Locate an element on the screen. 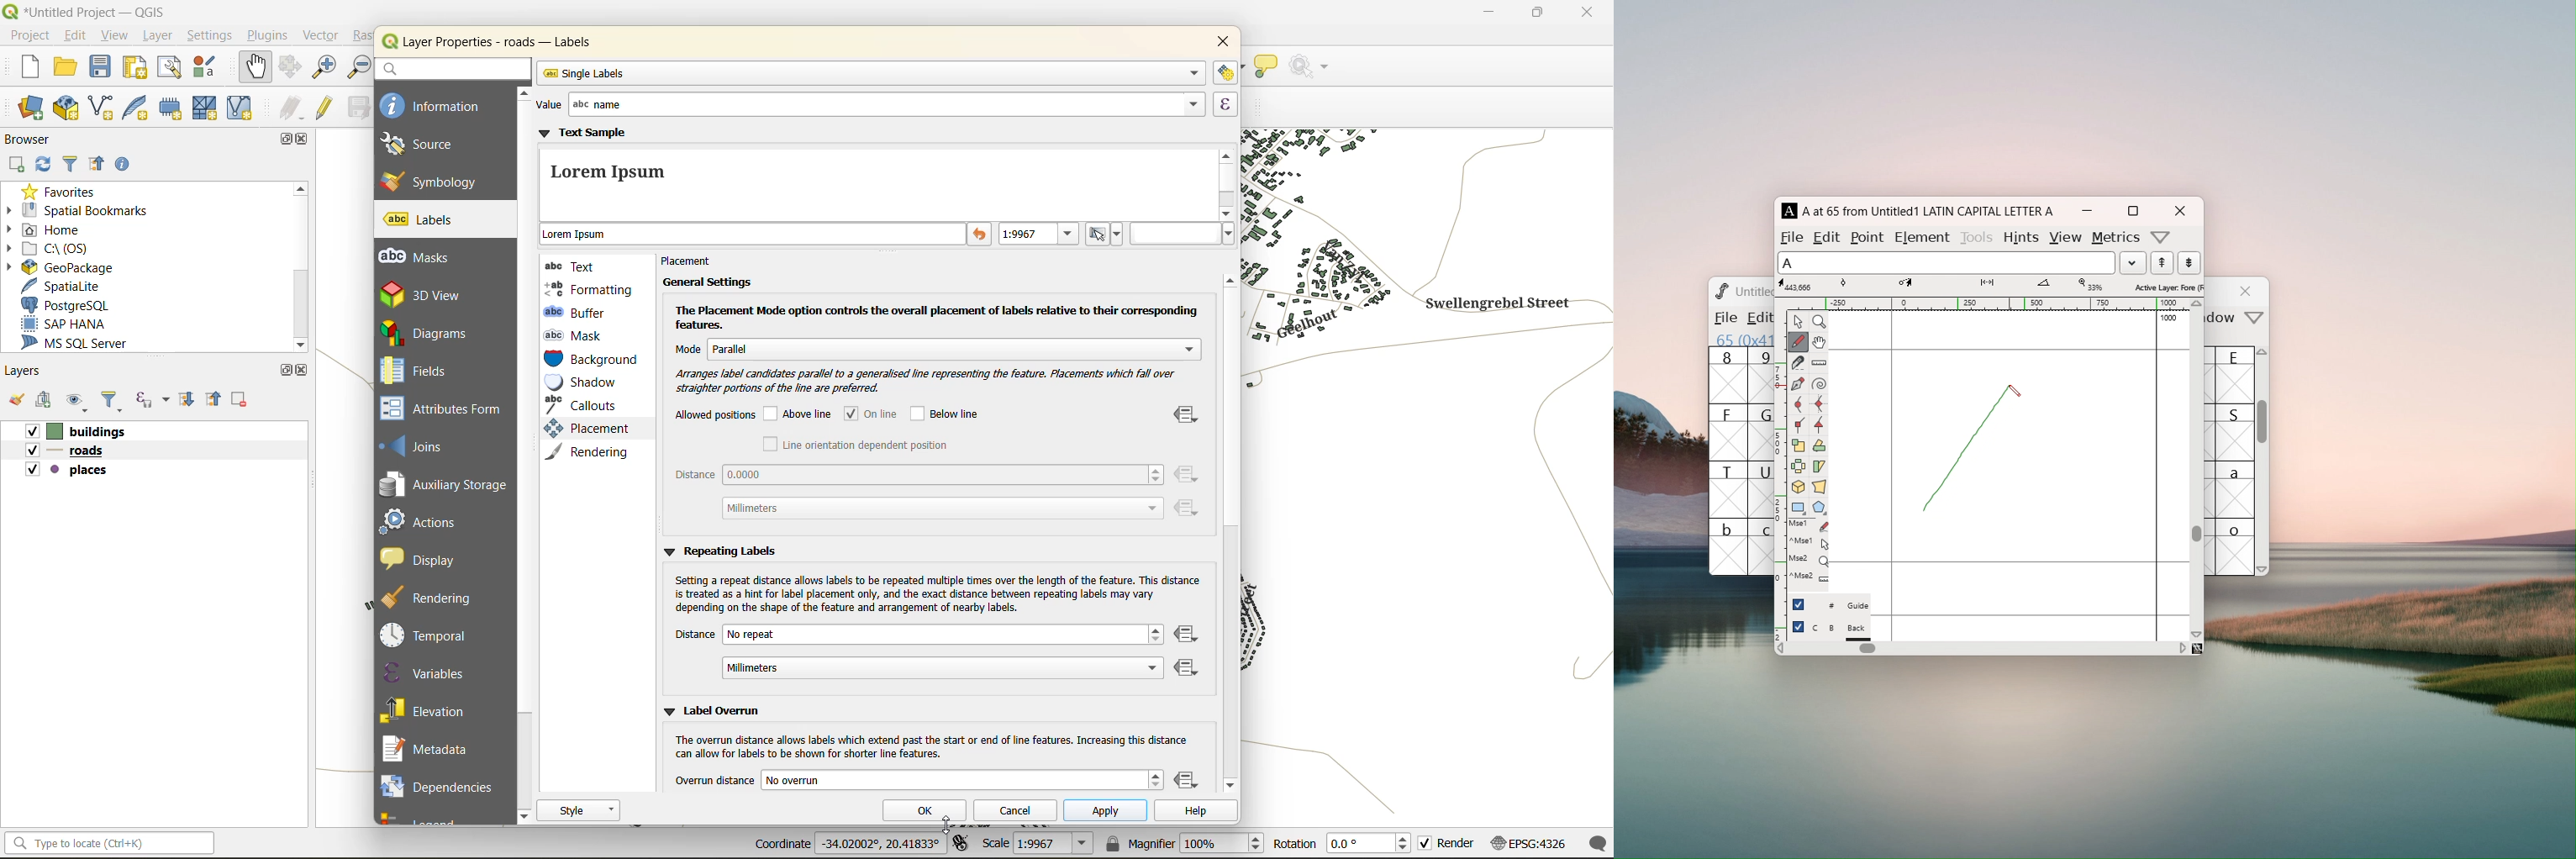 This screenshot has width=2576, height=868. above line unchecked is located at coordinates (800, 415).